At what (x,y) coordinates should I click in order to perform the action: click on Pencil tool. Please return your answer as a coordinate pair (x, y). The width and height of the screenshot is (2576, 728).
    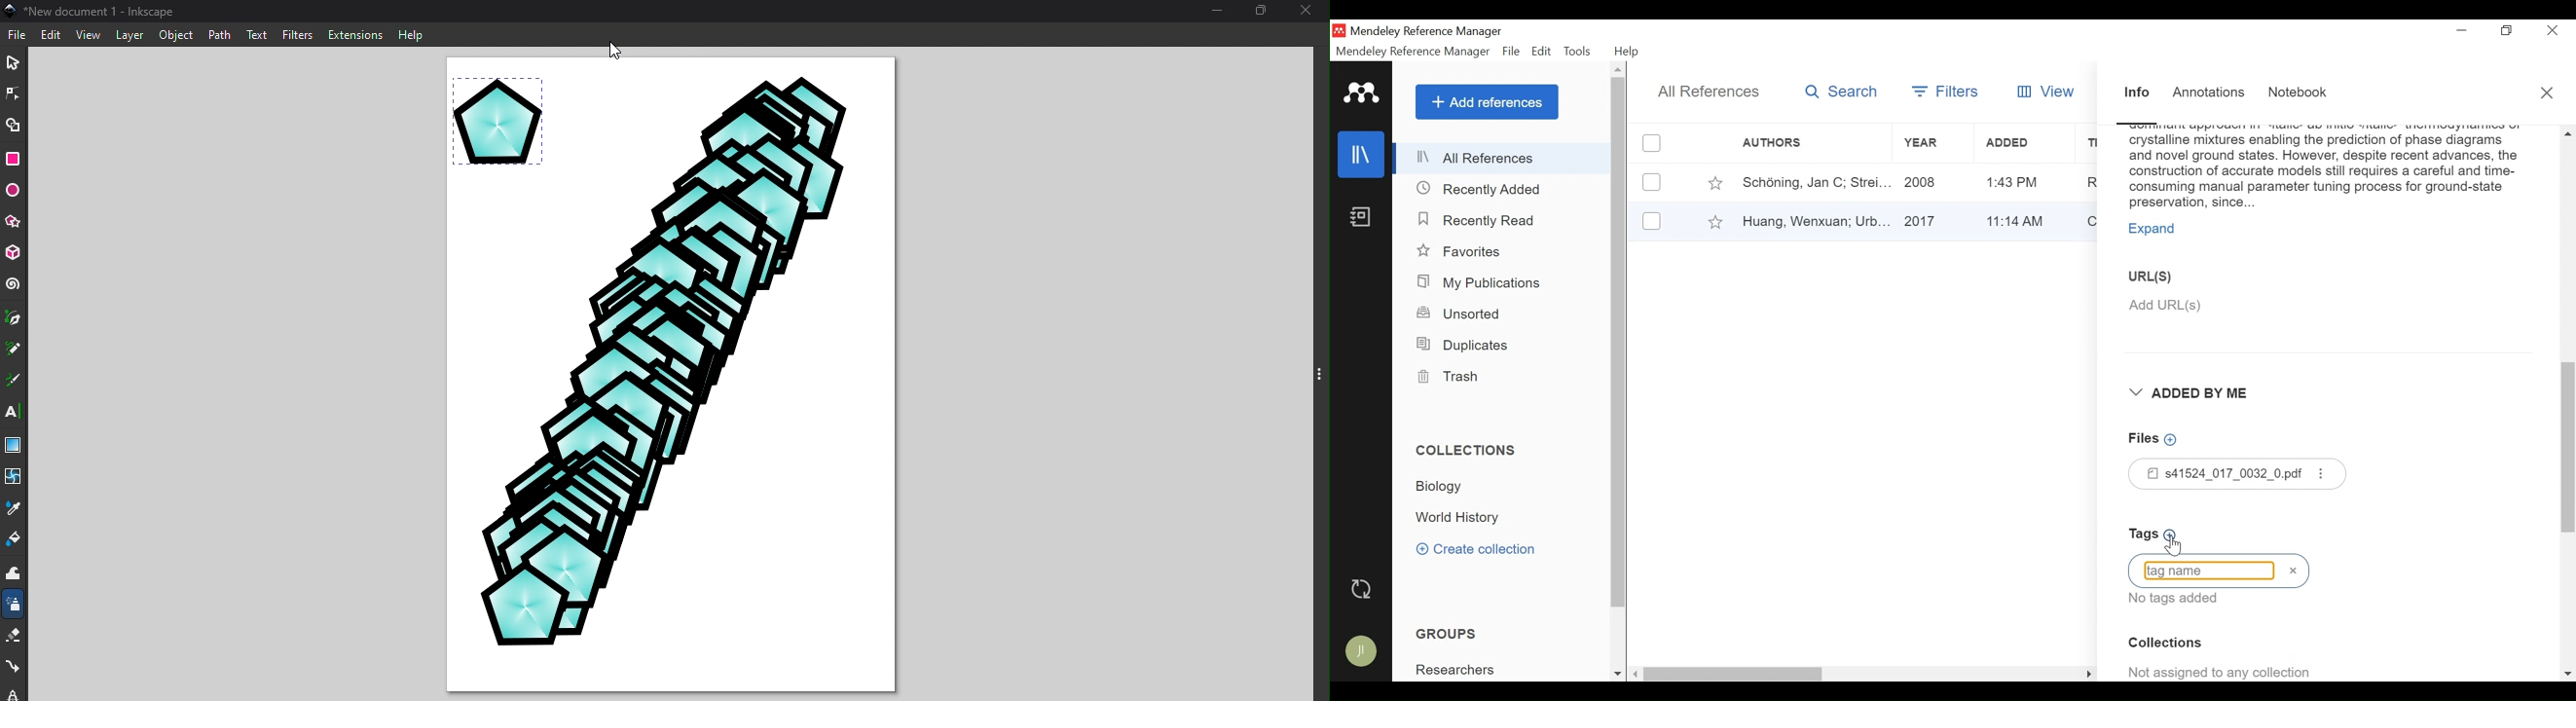
    Looking at the image, I should click on (13, 348).